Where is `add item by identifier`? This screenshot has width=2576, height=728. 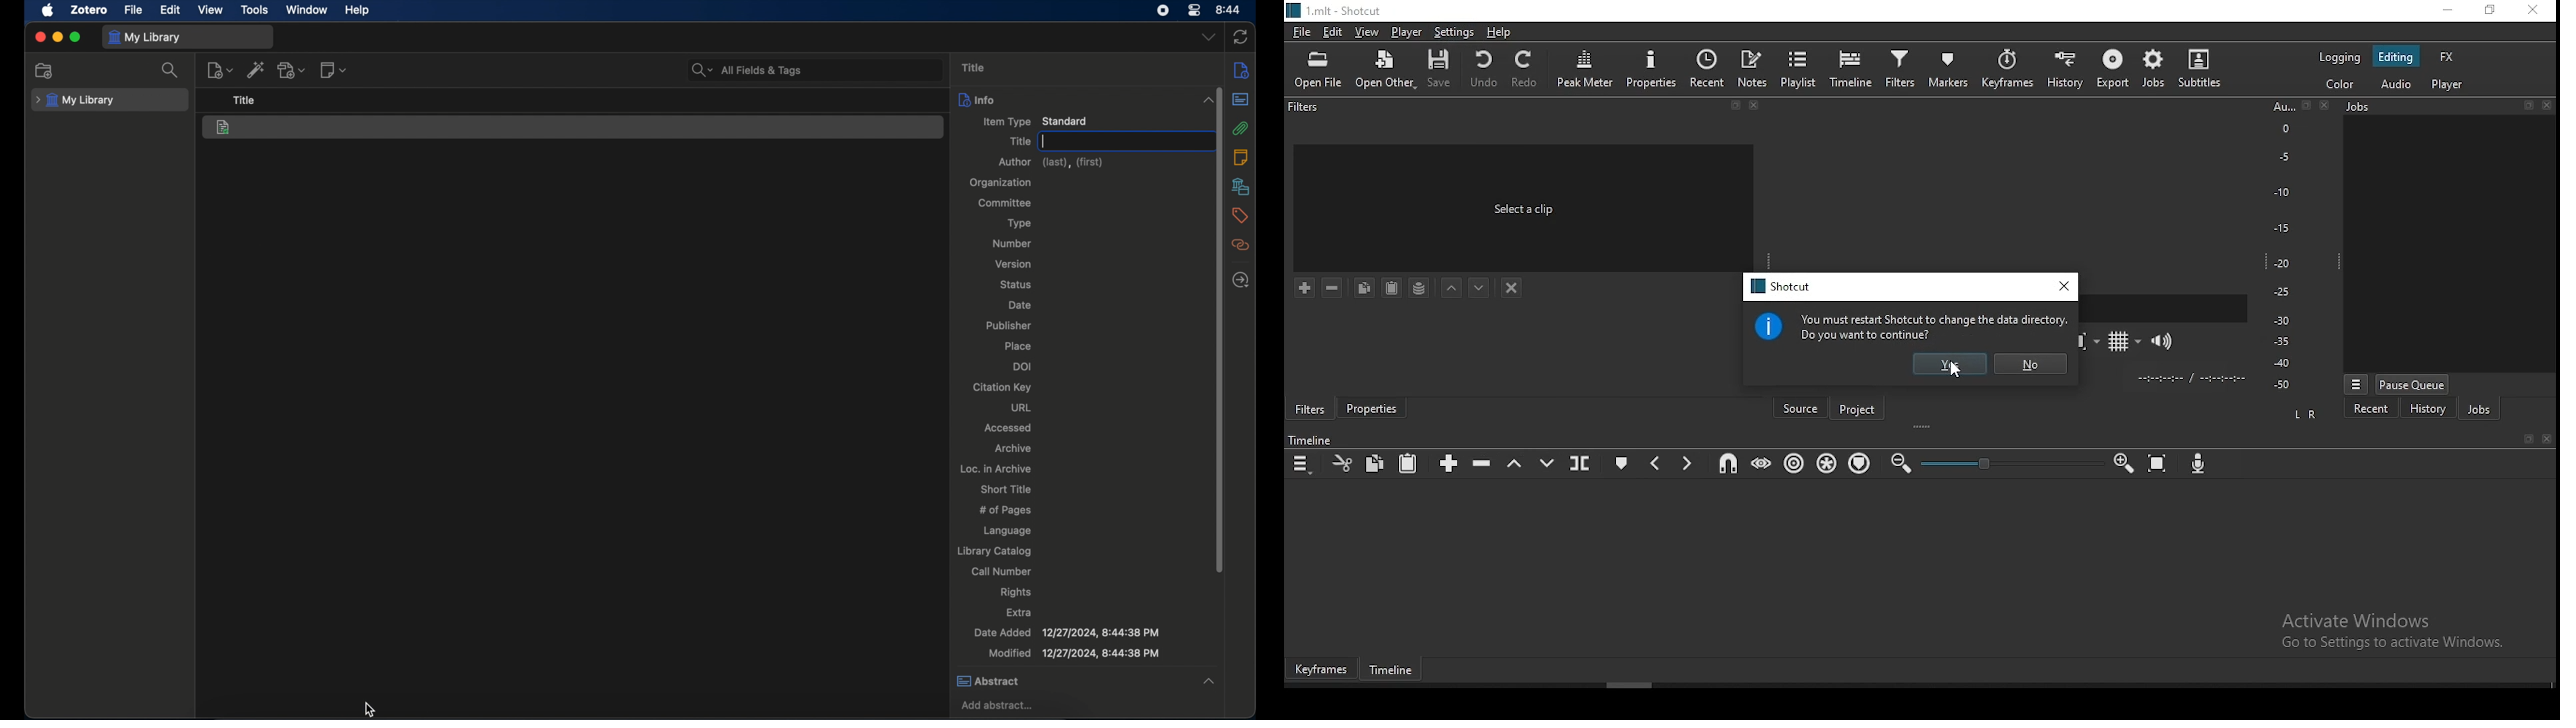 add item by identifier is located at coordinates (255, 71).